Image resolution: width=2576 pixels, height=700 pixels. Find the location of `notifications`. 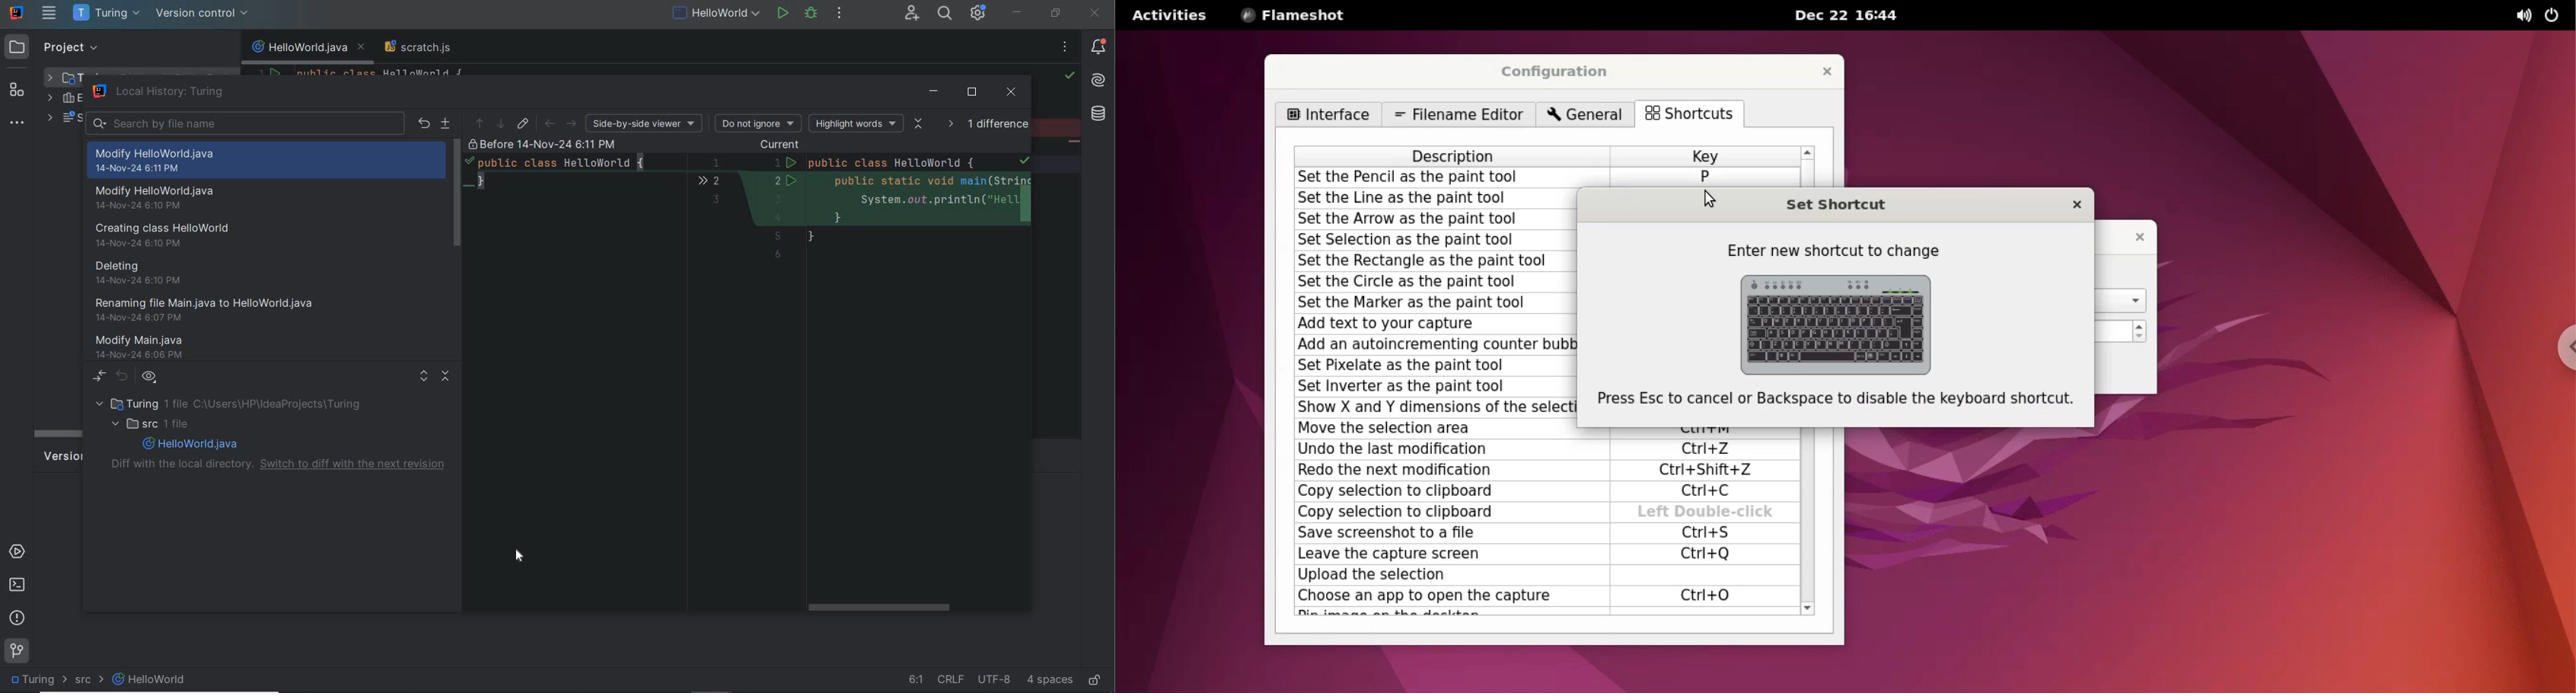

notifications is located at coordinates (1099, 49).